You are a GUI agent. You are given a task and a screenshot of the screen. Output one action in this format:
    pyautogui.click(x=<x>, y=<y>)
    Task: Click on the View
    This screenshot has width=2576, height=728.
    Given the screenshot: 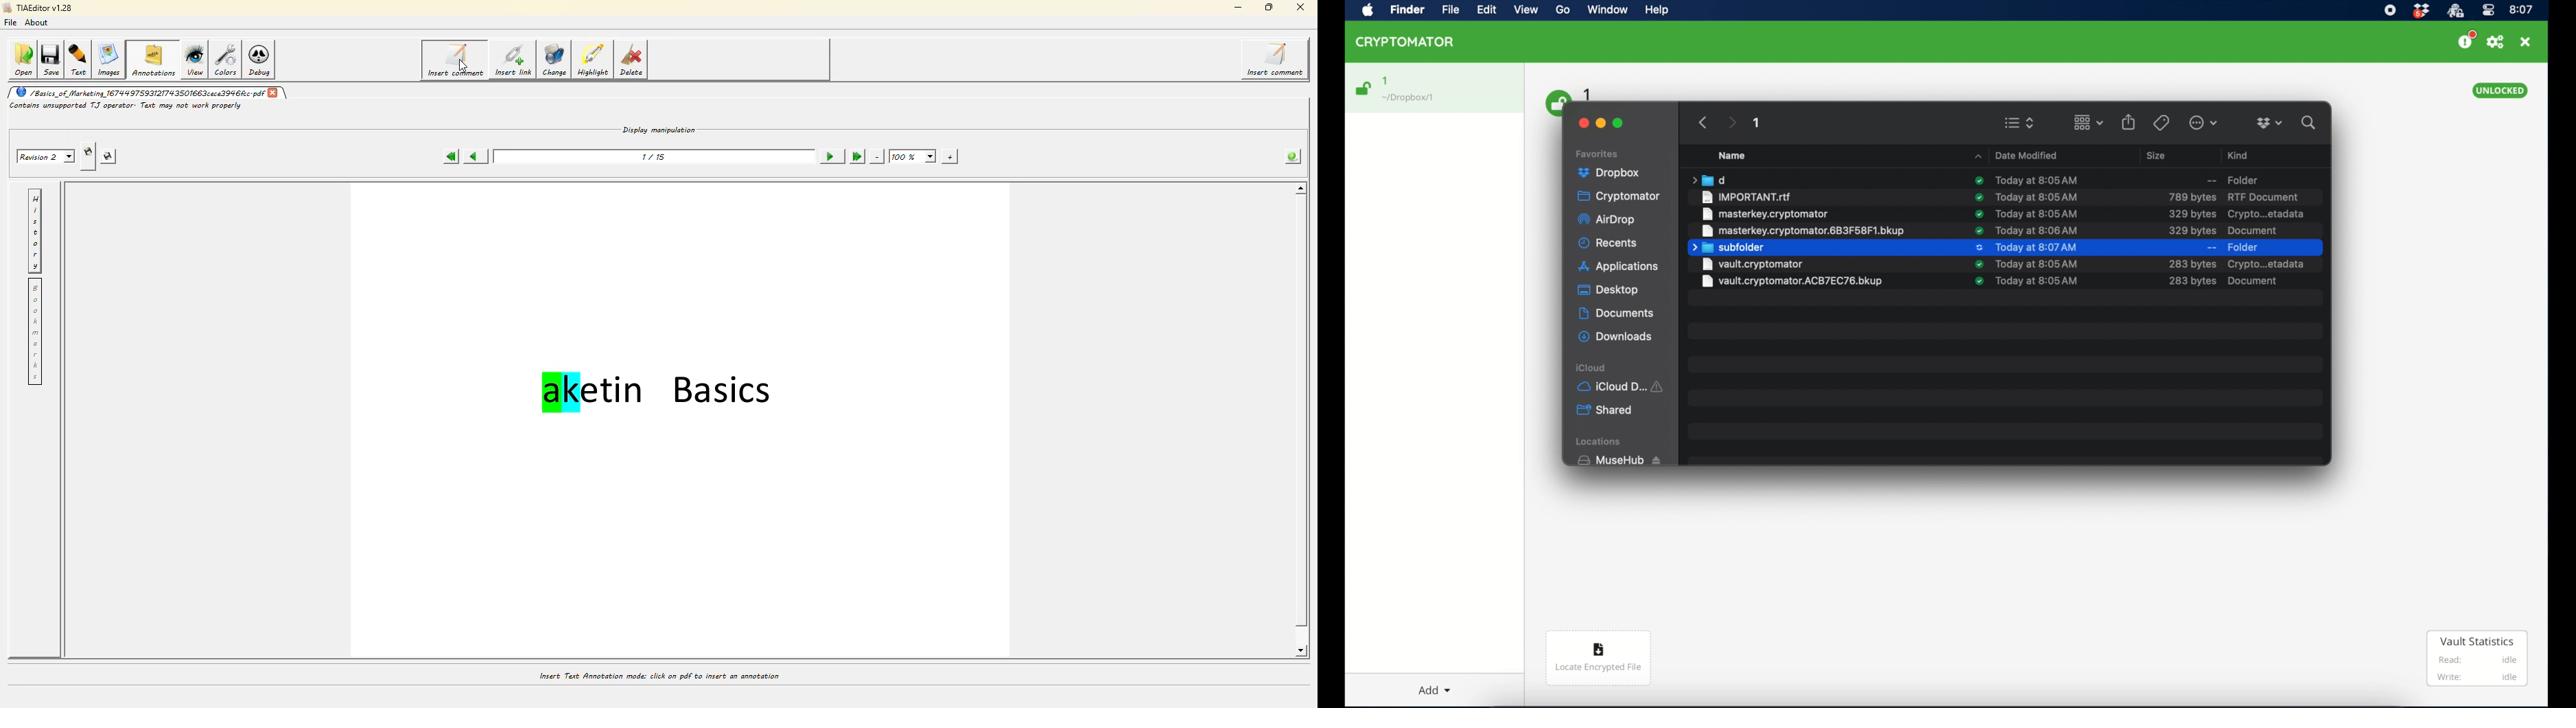 What is the action you would take?
    pyautogui.click(x=1528, y=12)
    